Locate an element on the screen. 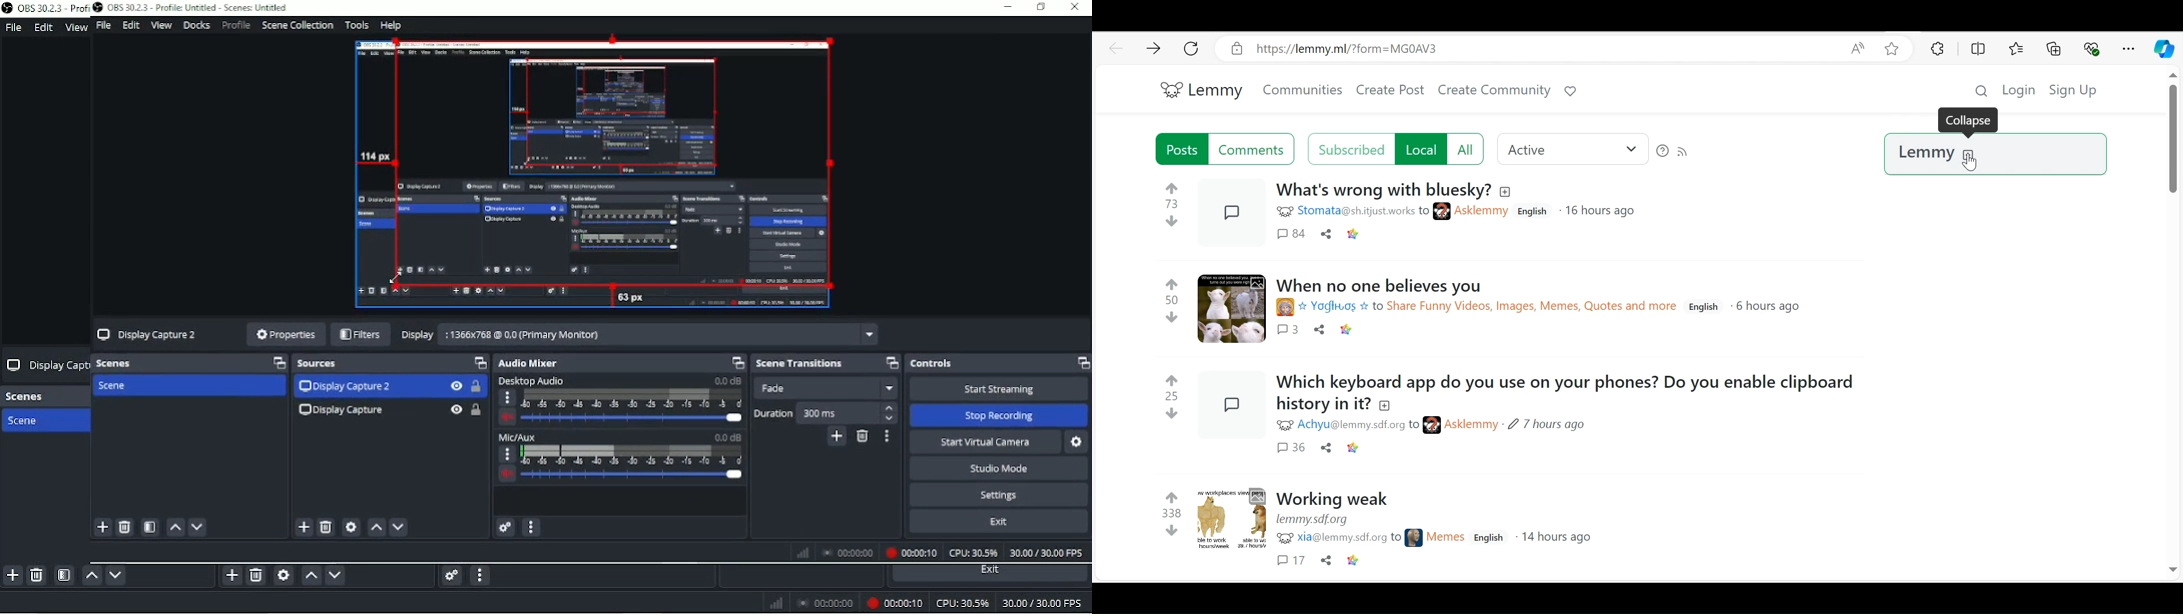  Hide is located at coordinates (454, 411).